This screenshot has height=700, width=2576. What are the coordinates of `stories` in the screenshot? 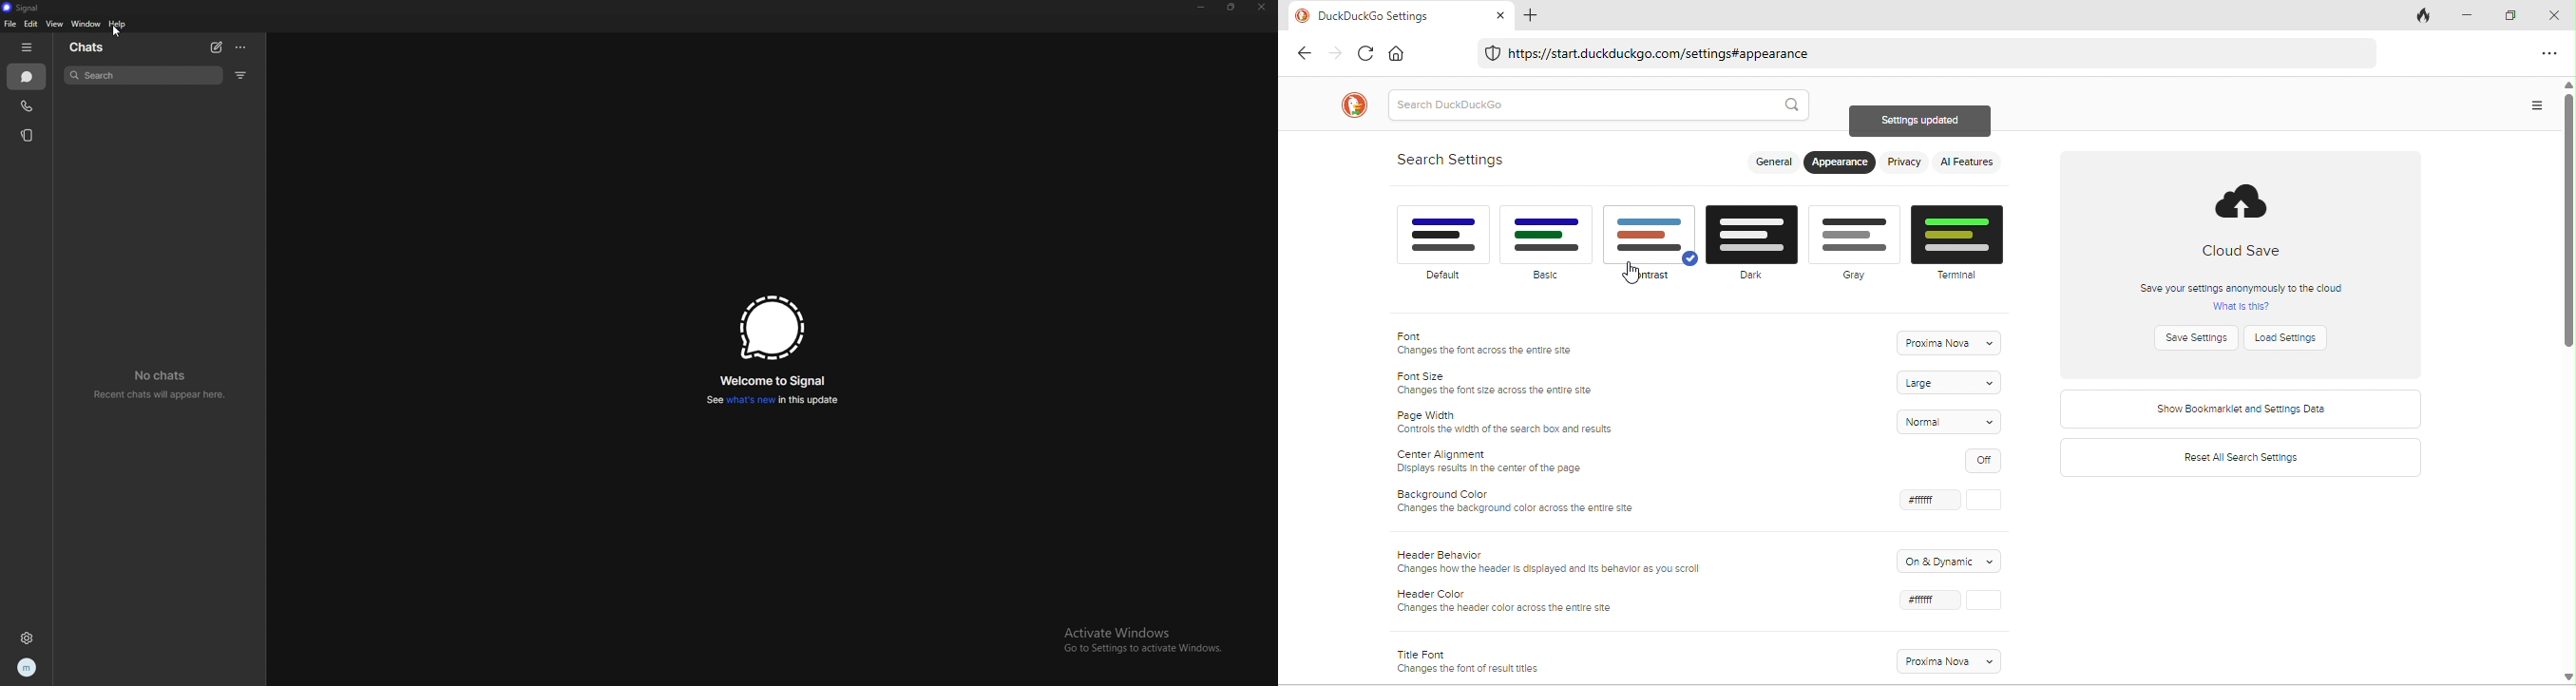 It's located at (26, 135).